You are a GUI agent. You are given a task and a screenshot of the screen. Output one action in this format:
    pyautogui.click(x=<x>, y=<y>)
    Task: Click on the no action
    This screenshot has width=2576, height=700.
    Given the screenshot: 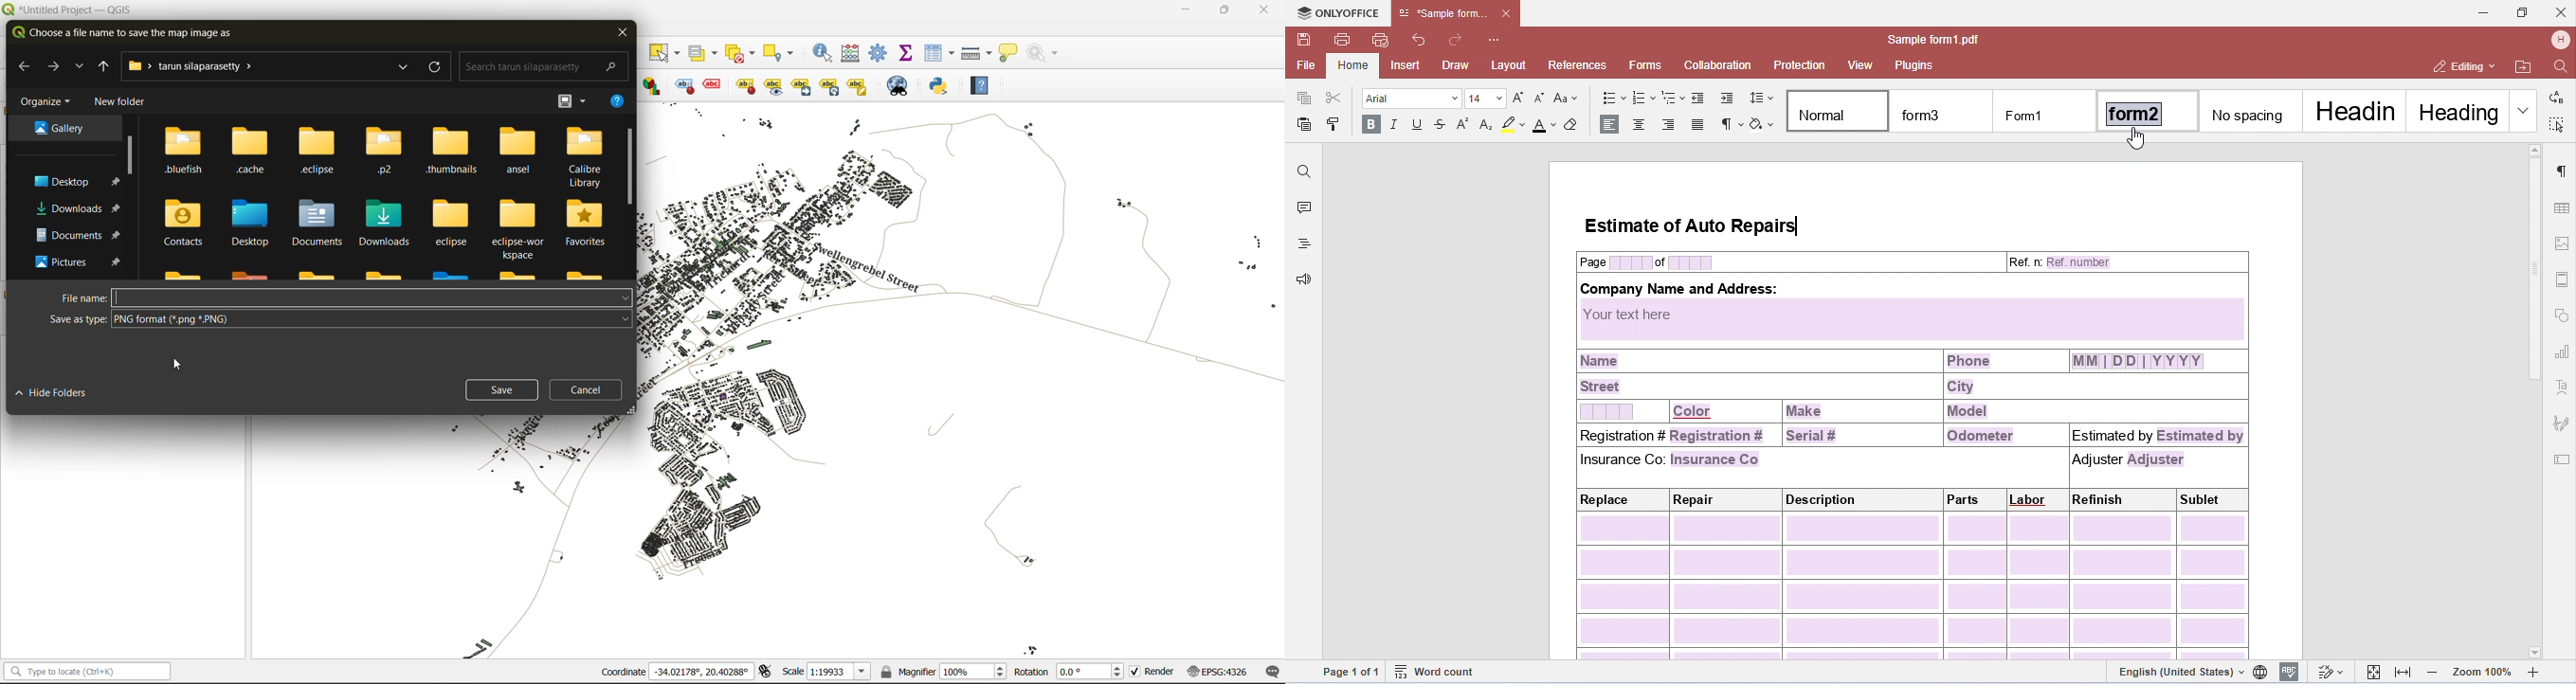 What is the action you would take?
    pyautogui.click(x=1046, y=53)
    